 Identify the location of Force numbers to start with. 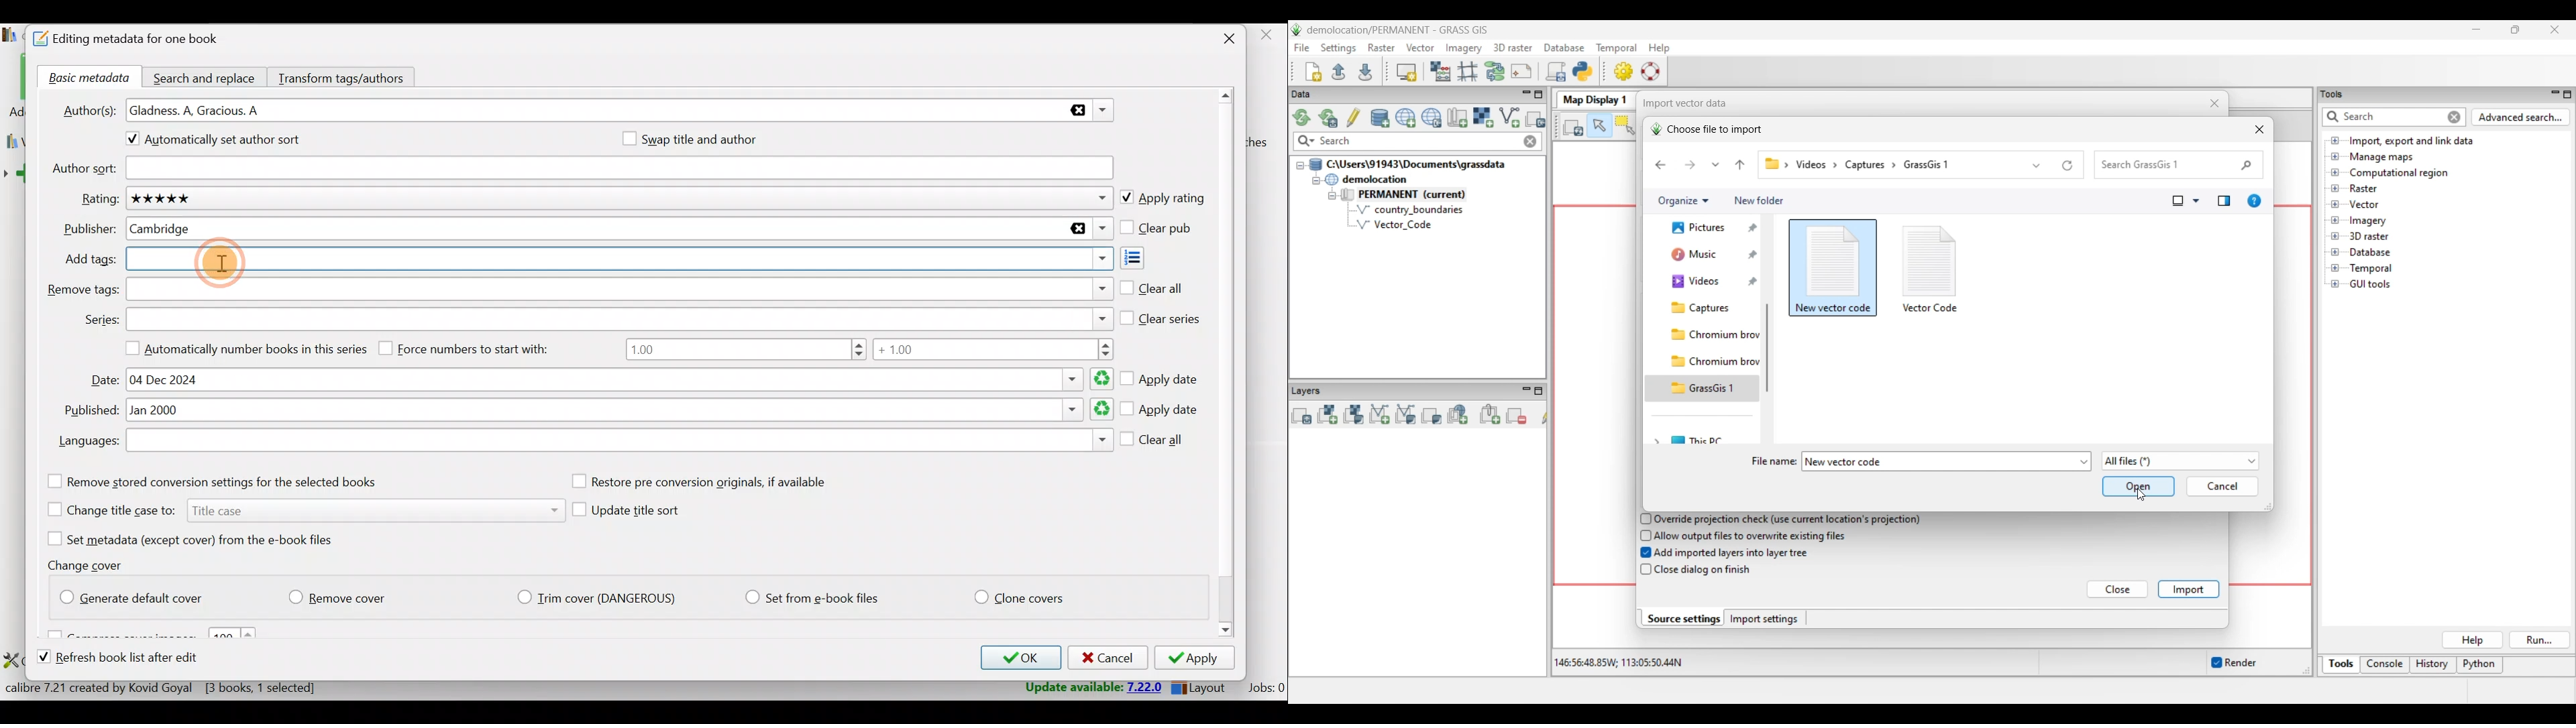
(474, 348).